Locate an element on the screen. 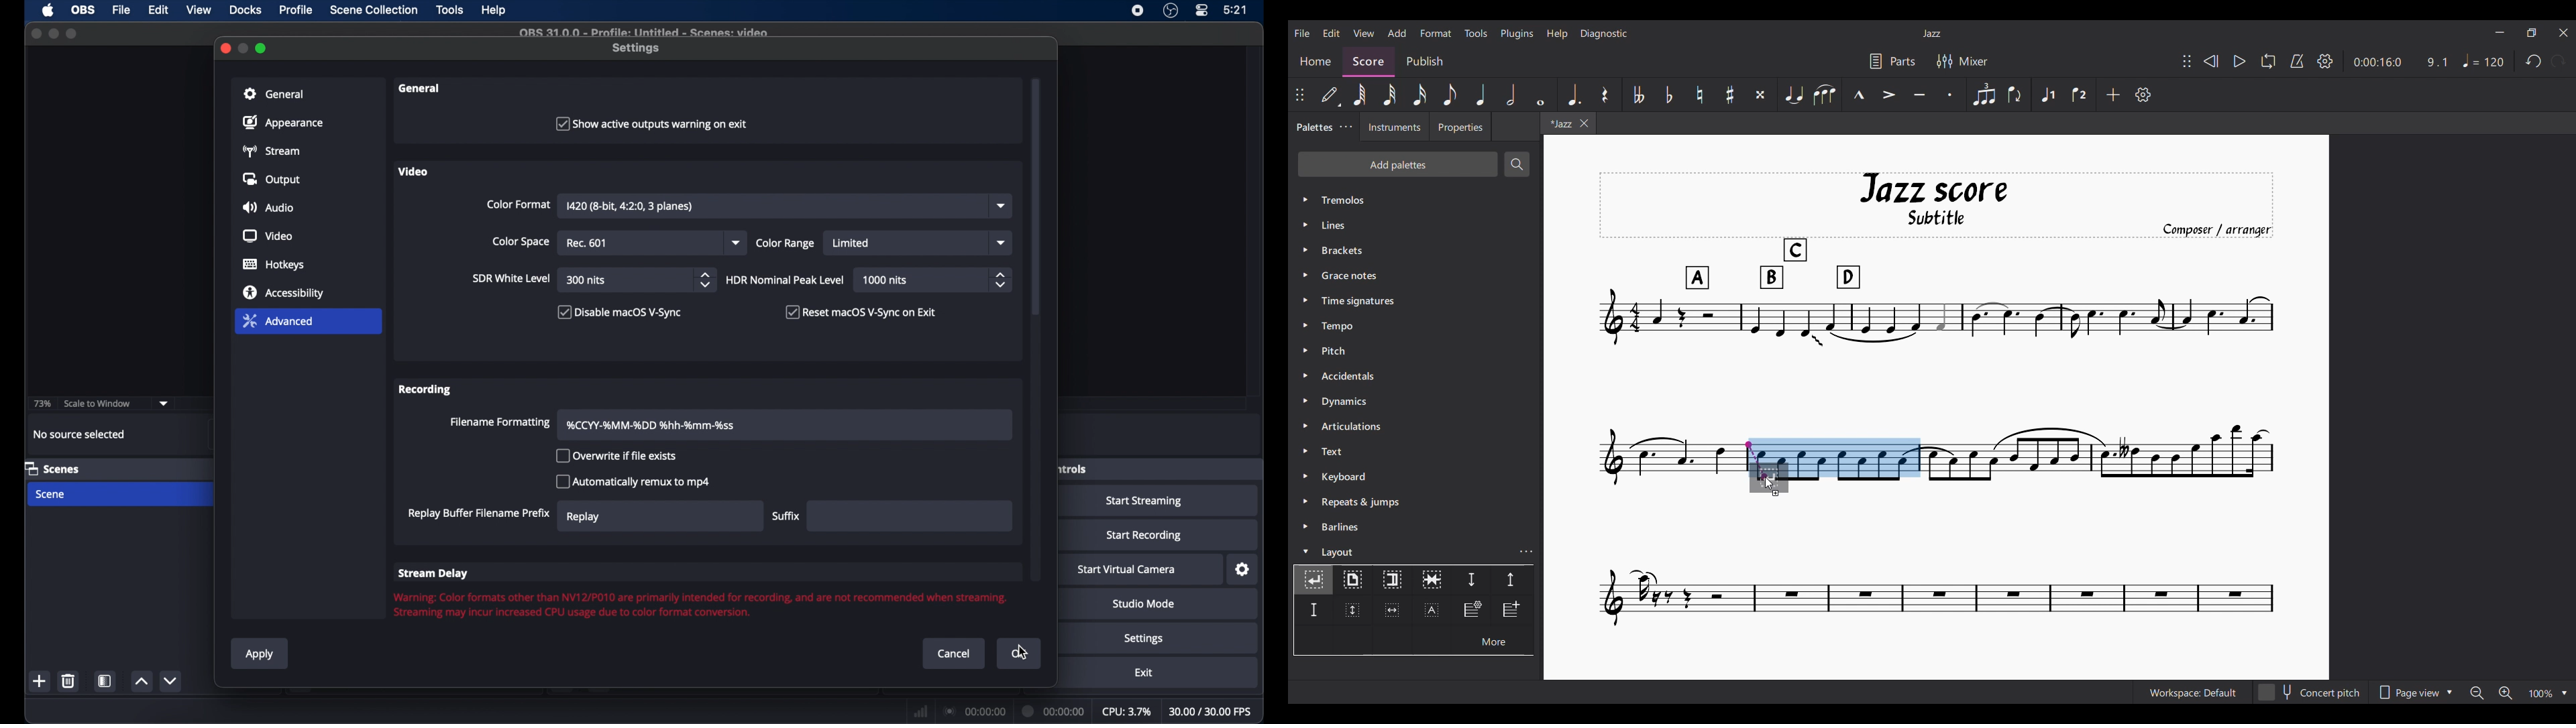 Image resolution: width=2576 pixels, height=728 pixels. filename formatting is located at coordinates (500, 422).